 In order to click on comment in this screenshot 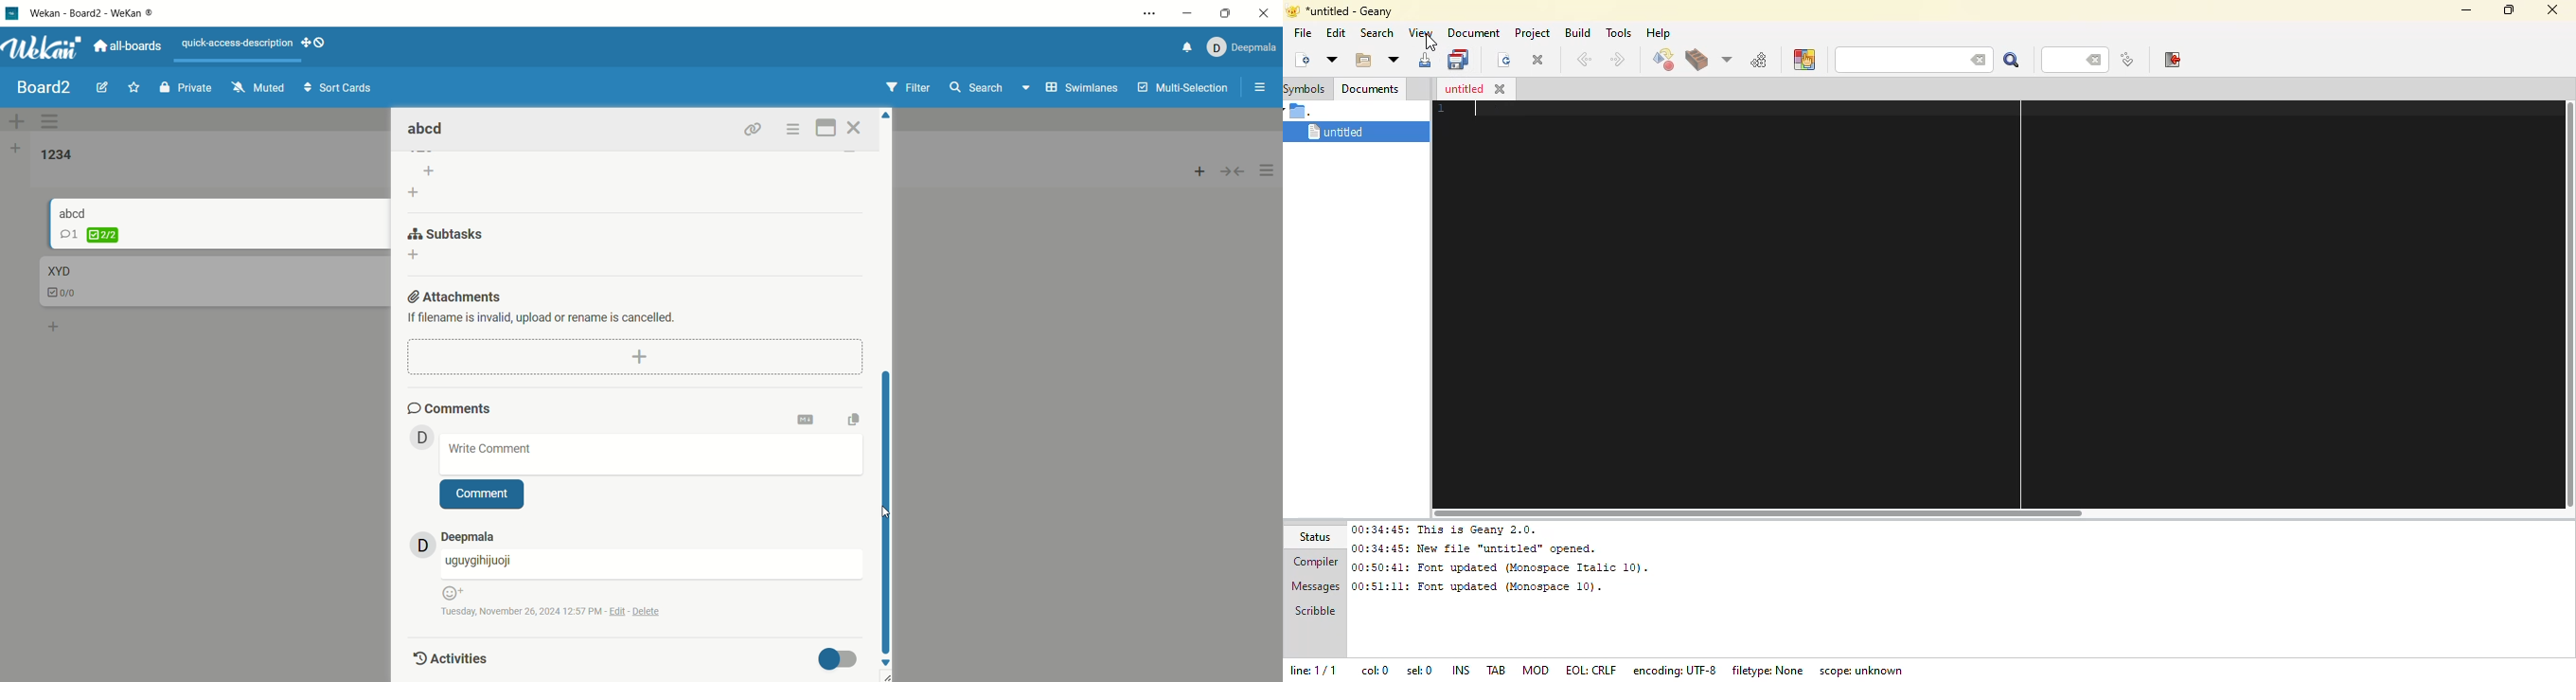, I will do `click(482, 495)`.